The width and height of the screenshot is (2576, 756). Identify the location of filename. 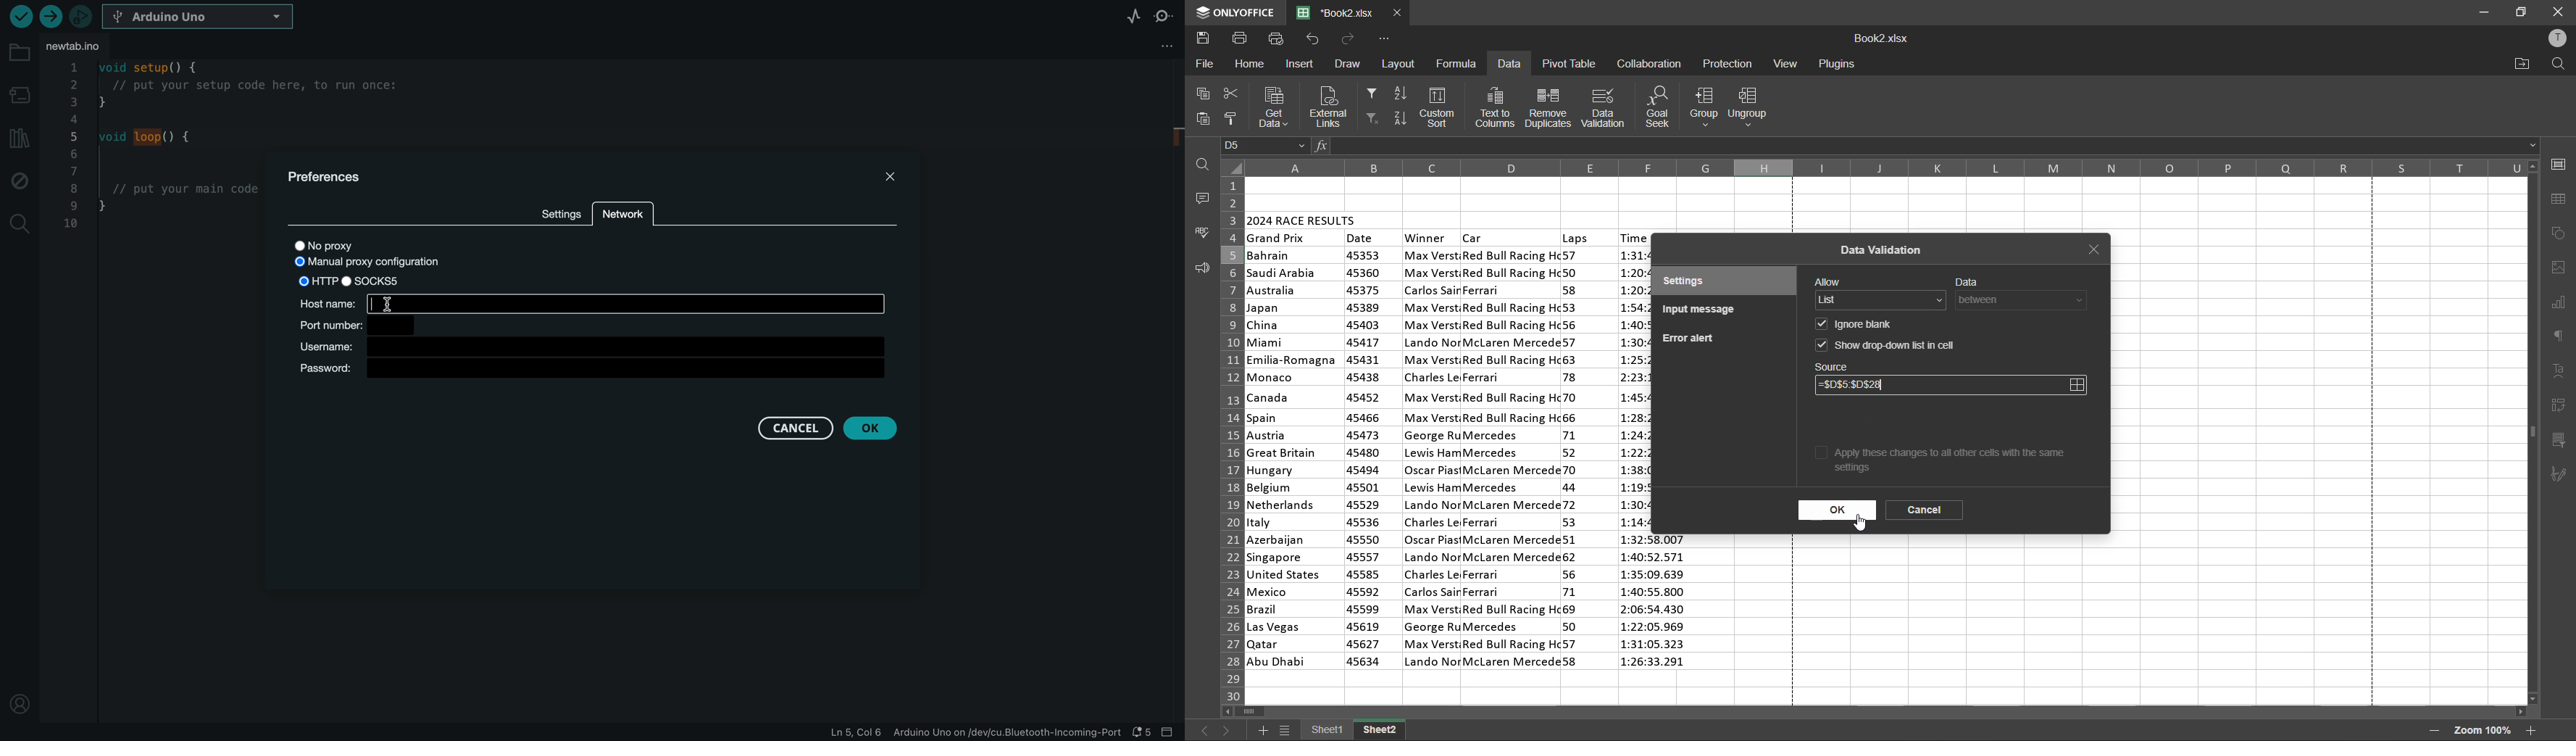
(1881, 40).